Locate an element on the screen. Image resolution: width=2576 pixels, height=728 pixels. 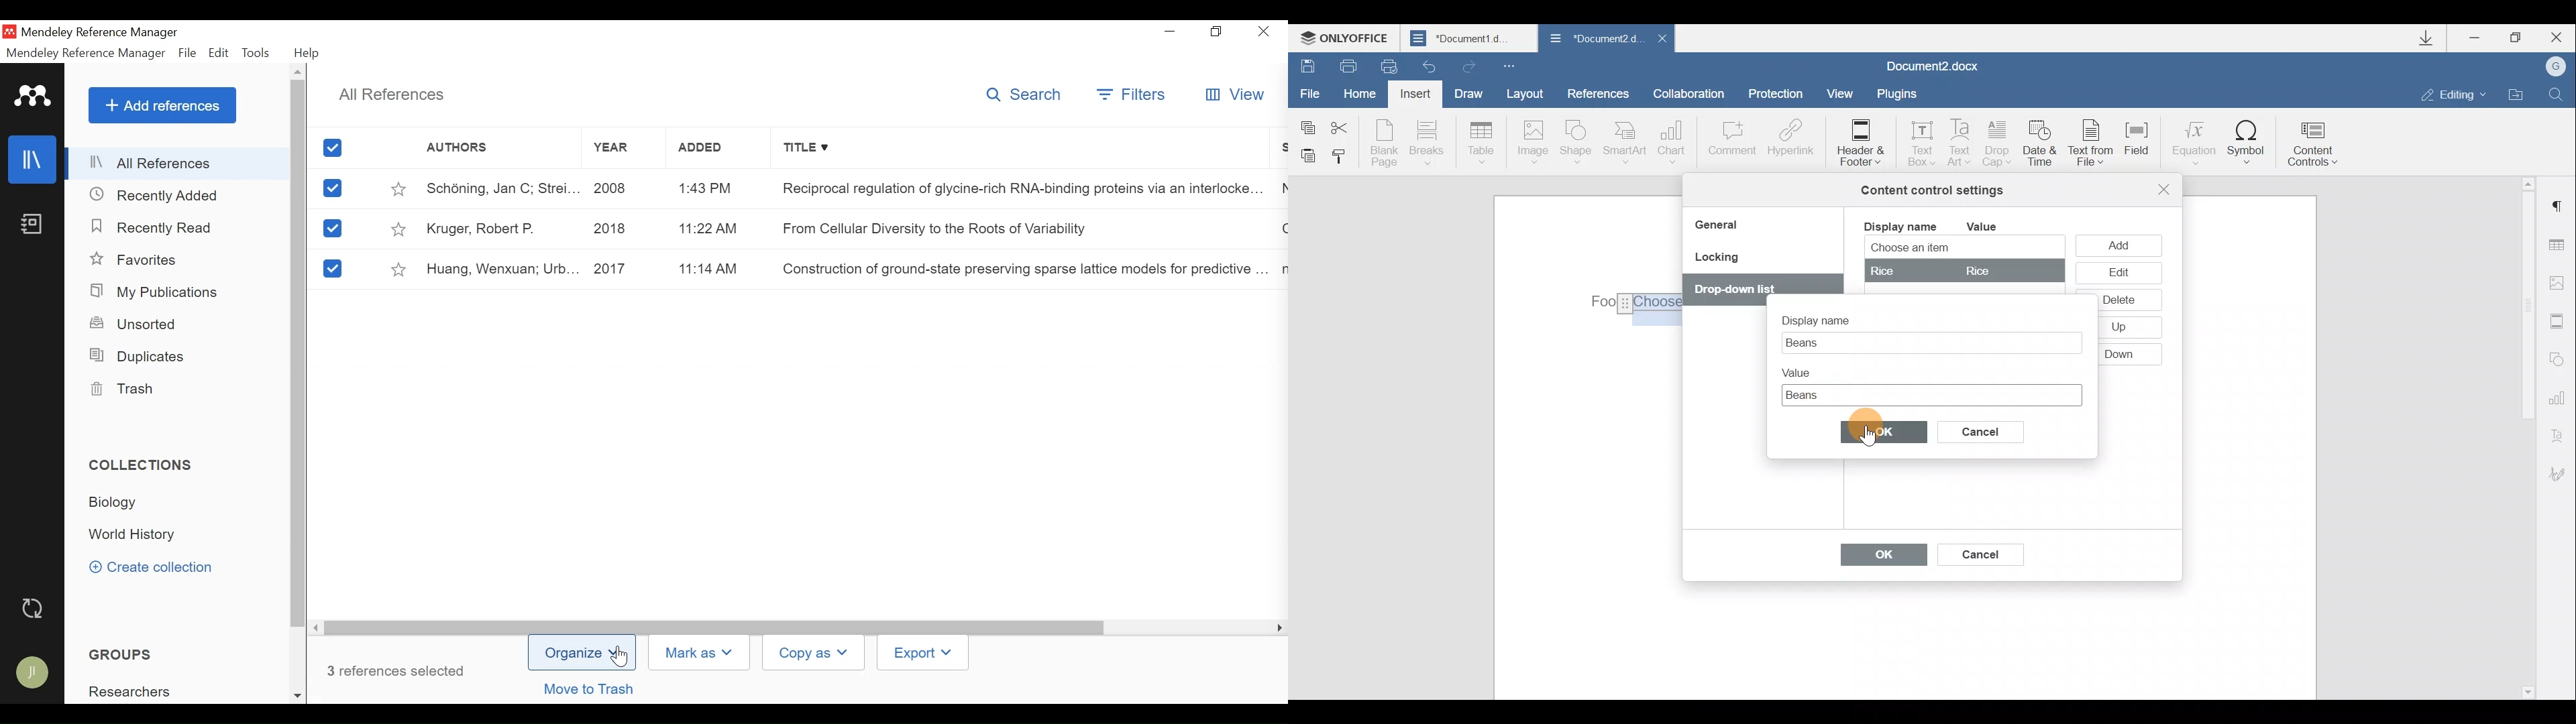
Scroll Right is located at coordinates (317, 627).